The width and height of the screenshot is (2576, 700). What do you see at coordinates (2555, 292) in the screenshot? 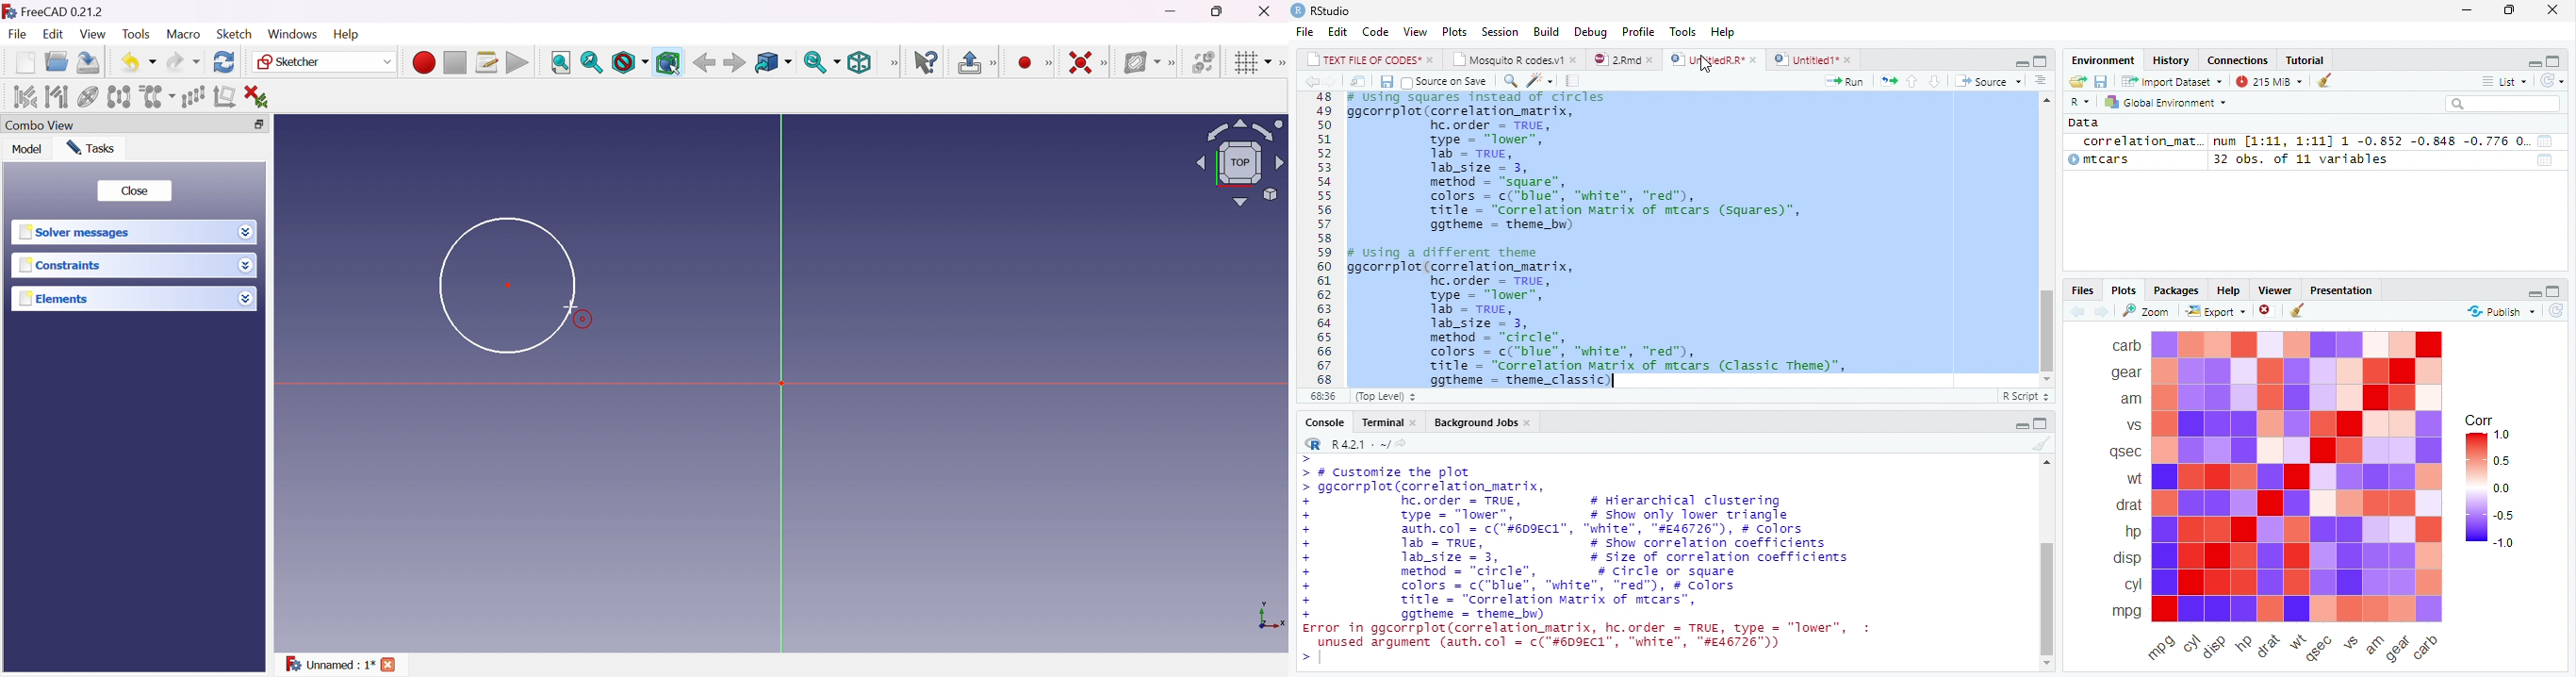
I see `hide console` at bounding box center [2555, 292].